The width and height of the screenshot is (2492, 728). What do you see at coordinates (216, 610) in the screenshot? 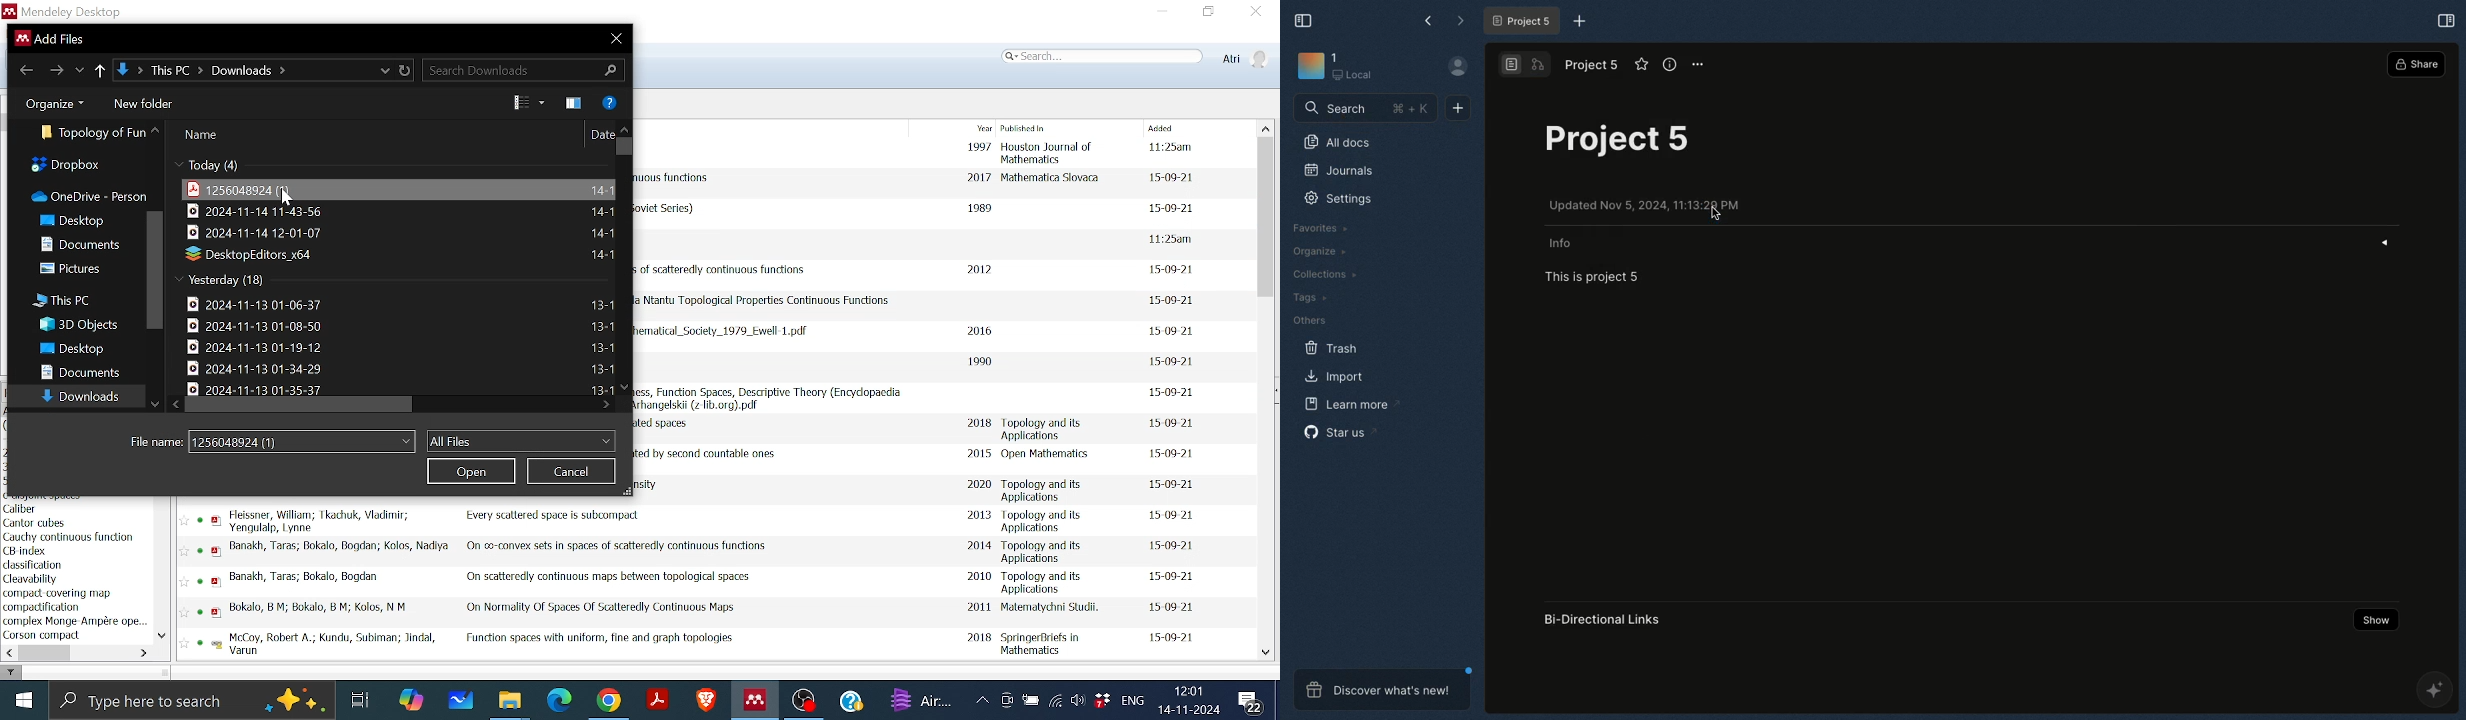
I see `pdf` at bounding box center [216, 610].